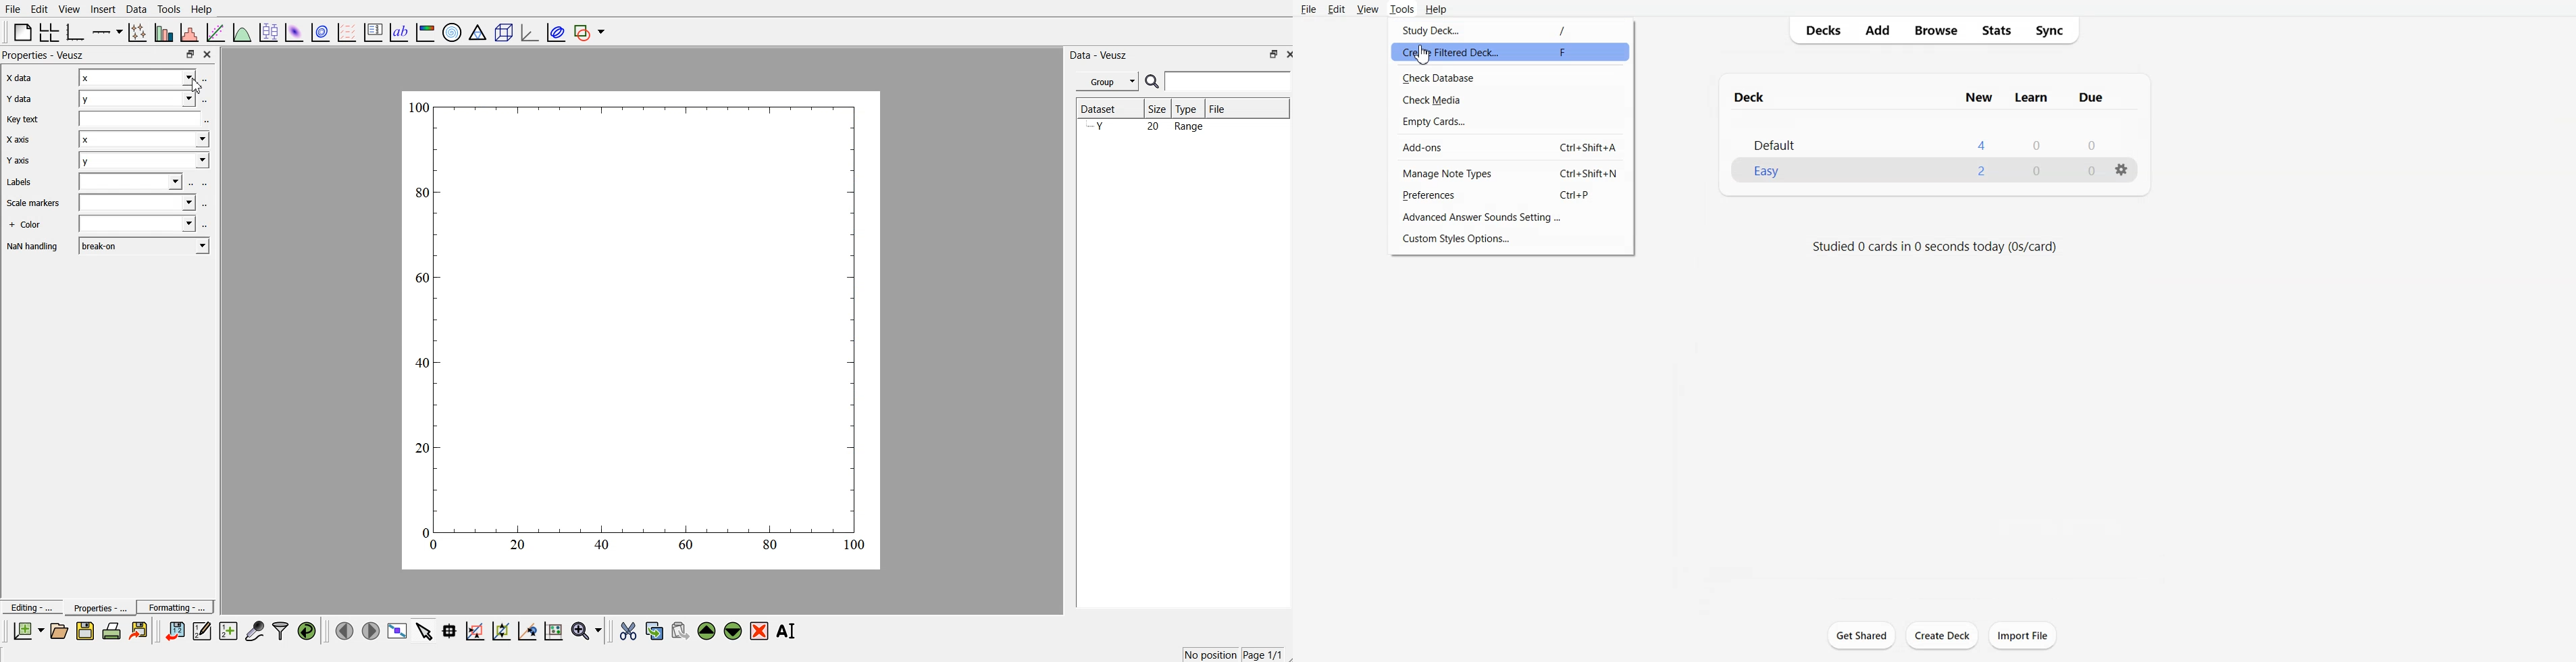 Image resolution: width=2576 pixels, height=672 pixels. Describe the element at coordinates (1402, 9) in the screenshot. I see `Tools` at that location.